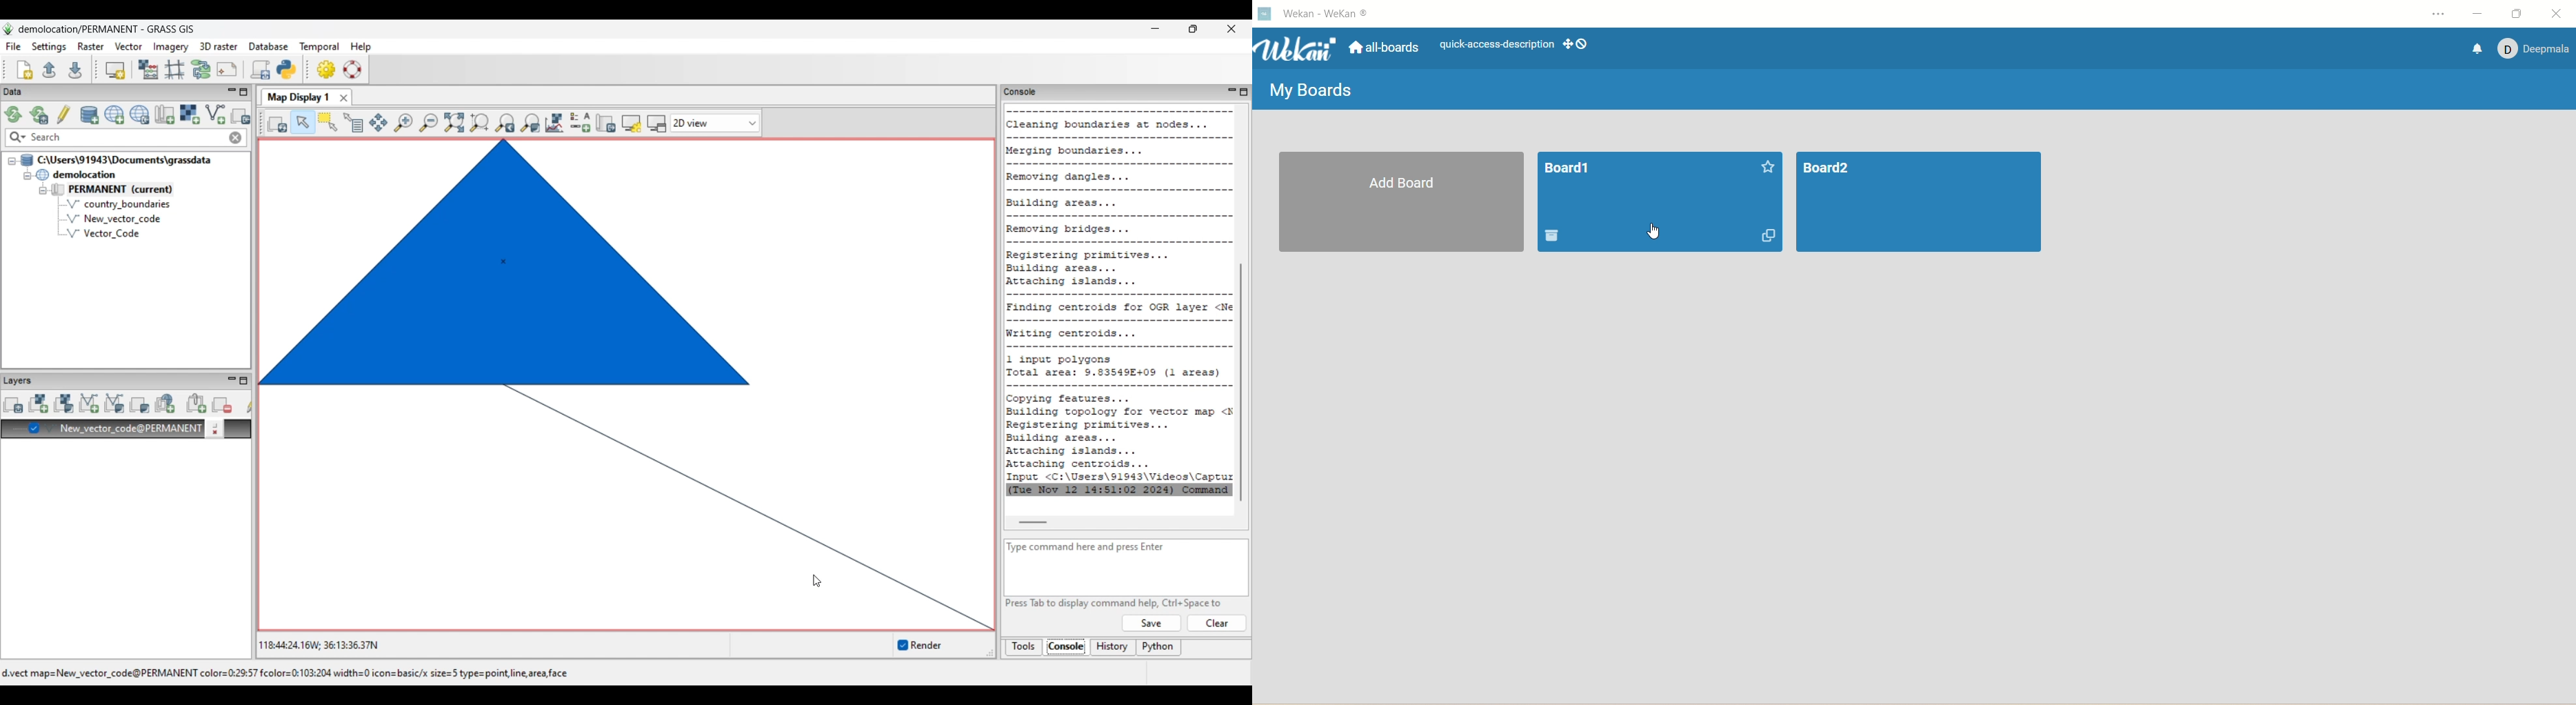 The width and height of the screenshot is (2576, 728). Describe the element at coordinates (1572, 168) in the screenshot. I see `board1` at that location.